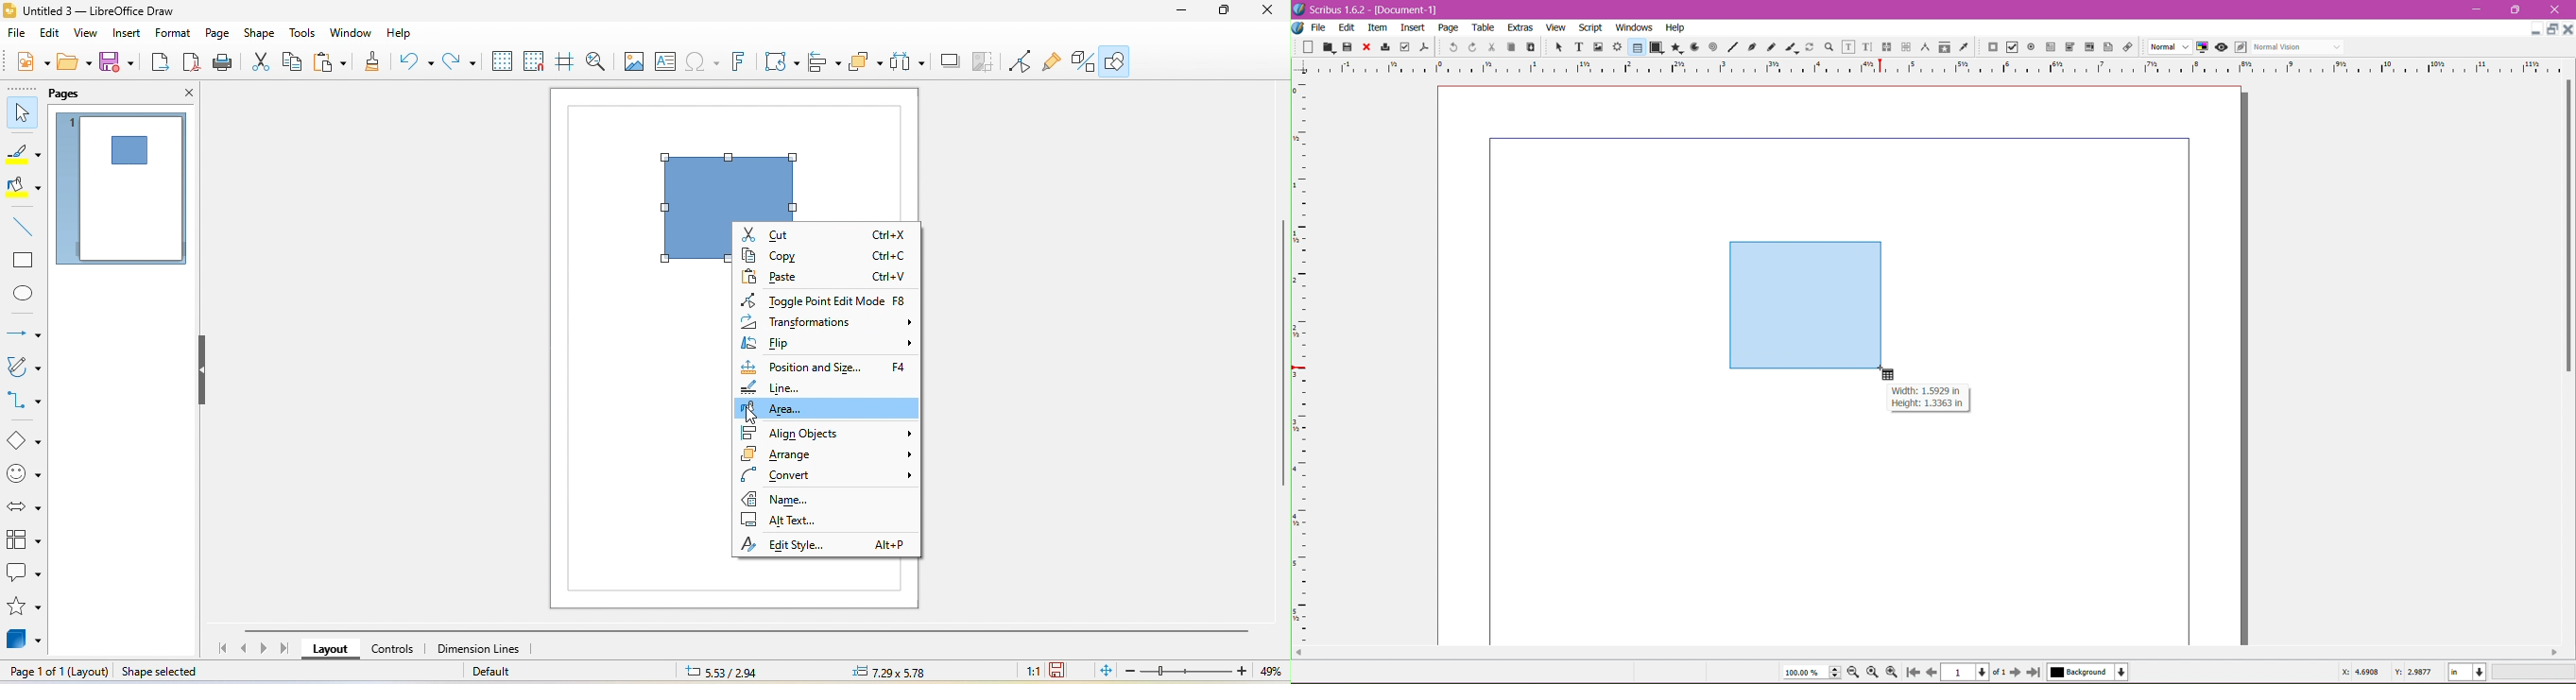 This screenshot has width=2576, height=700. What do you see at coordinates (25, 295) in the screenshot?
I see `ellipse` at bounding box center [25, 295].